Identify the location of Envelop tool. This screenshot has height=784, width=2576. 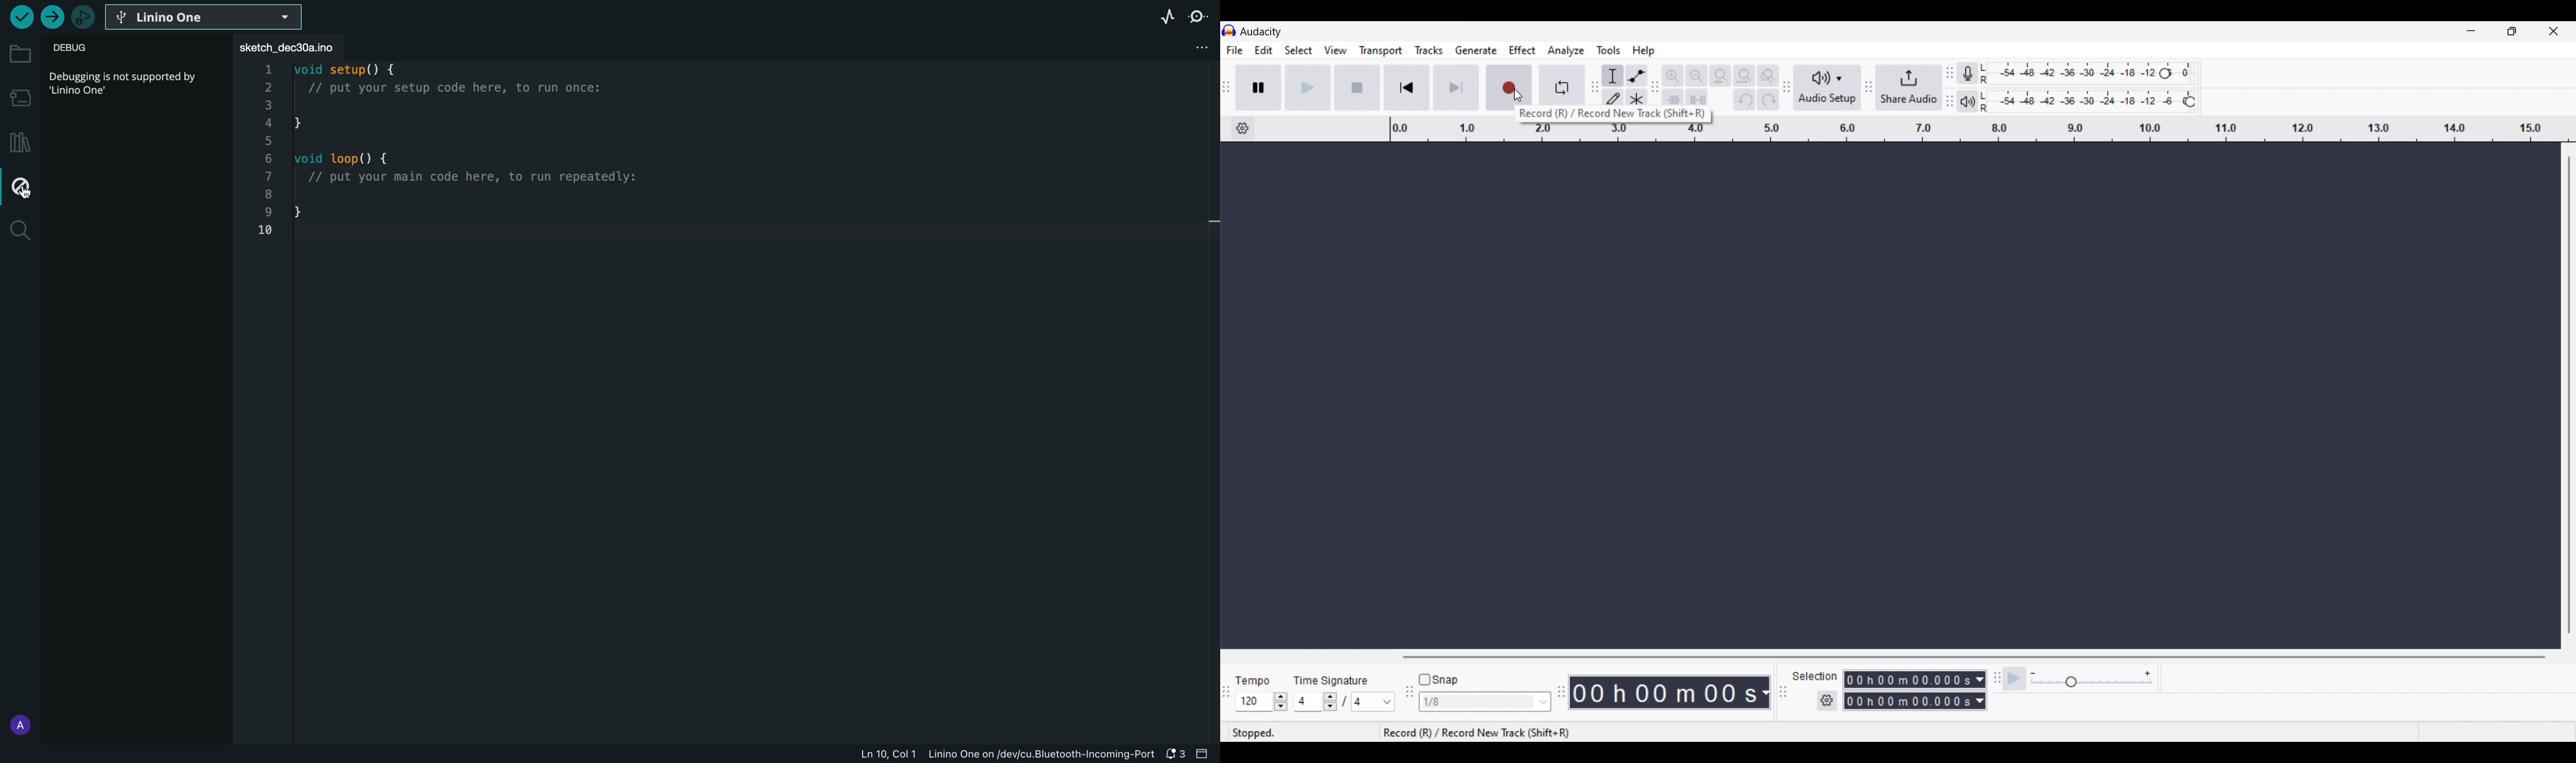
(1637, 76).